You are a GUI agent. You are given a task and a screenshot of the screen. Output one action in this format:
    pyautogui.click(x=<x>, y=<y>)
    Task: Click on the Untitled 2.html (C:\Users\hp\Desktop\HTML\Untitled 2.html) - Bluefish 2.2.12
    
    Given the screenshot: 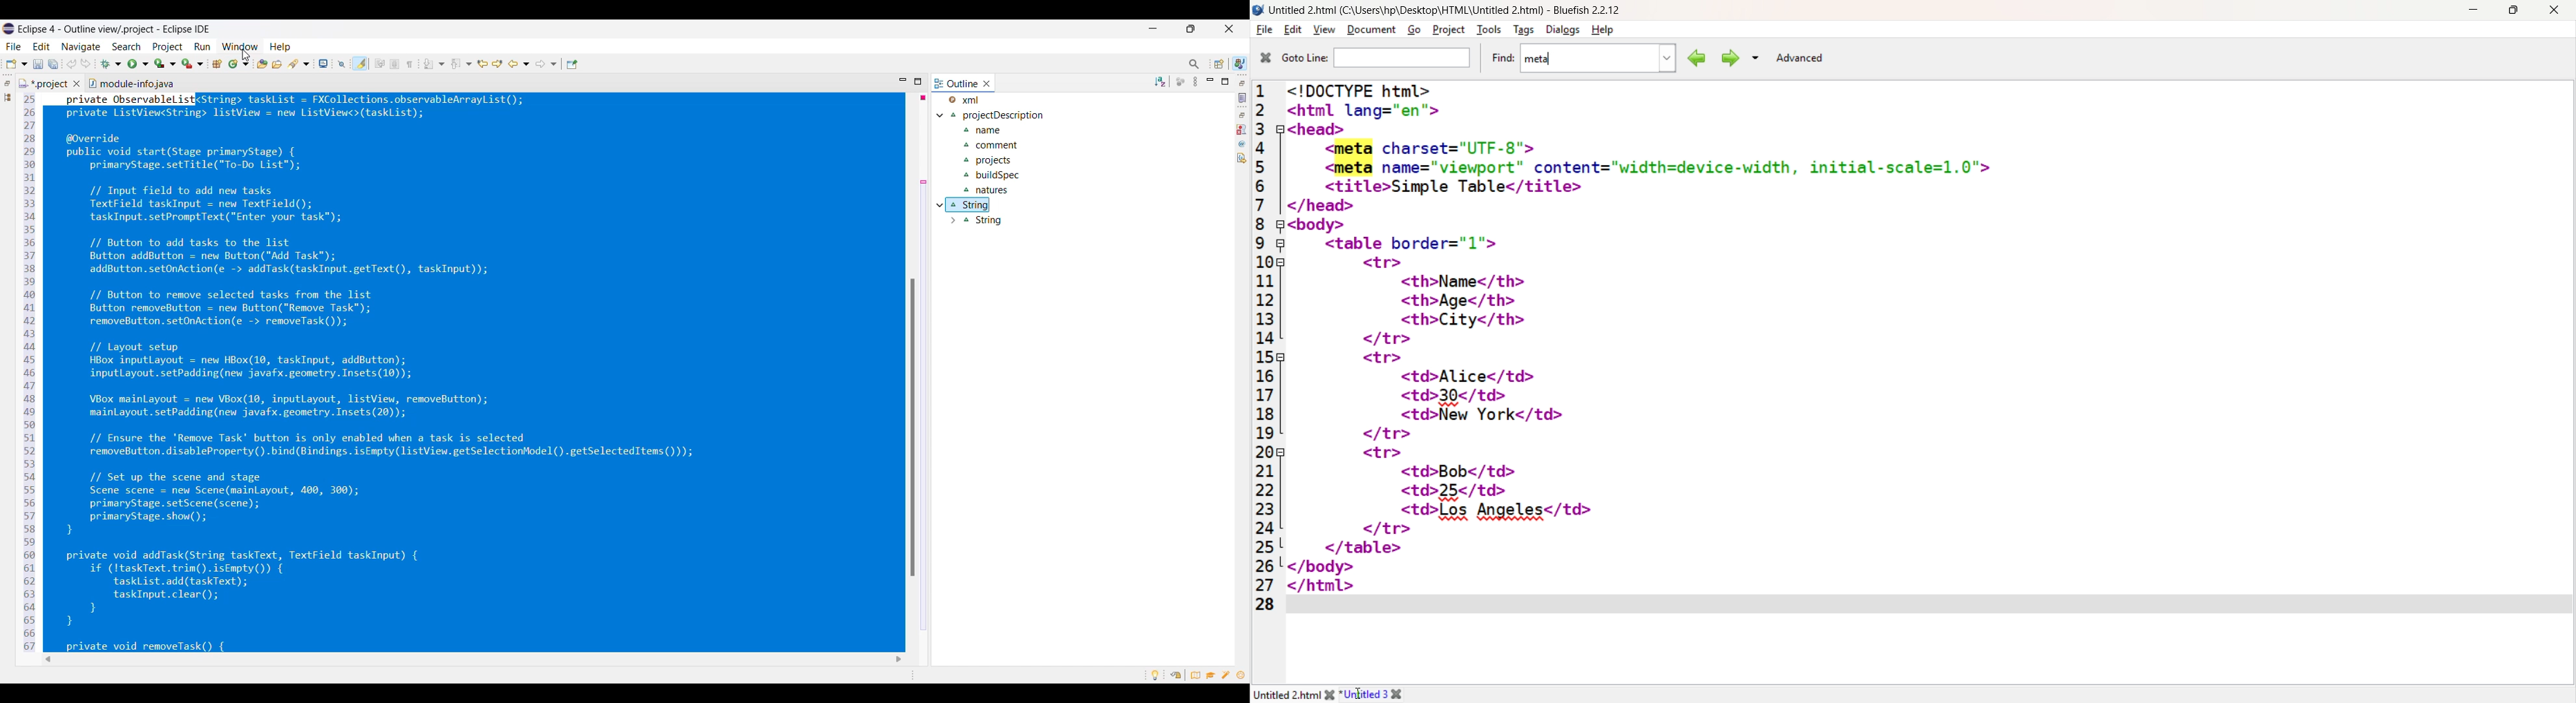 What is the action you would take?
    pyautogui.click(x=1451, y=8)
    